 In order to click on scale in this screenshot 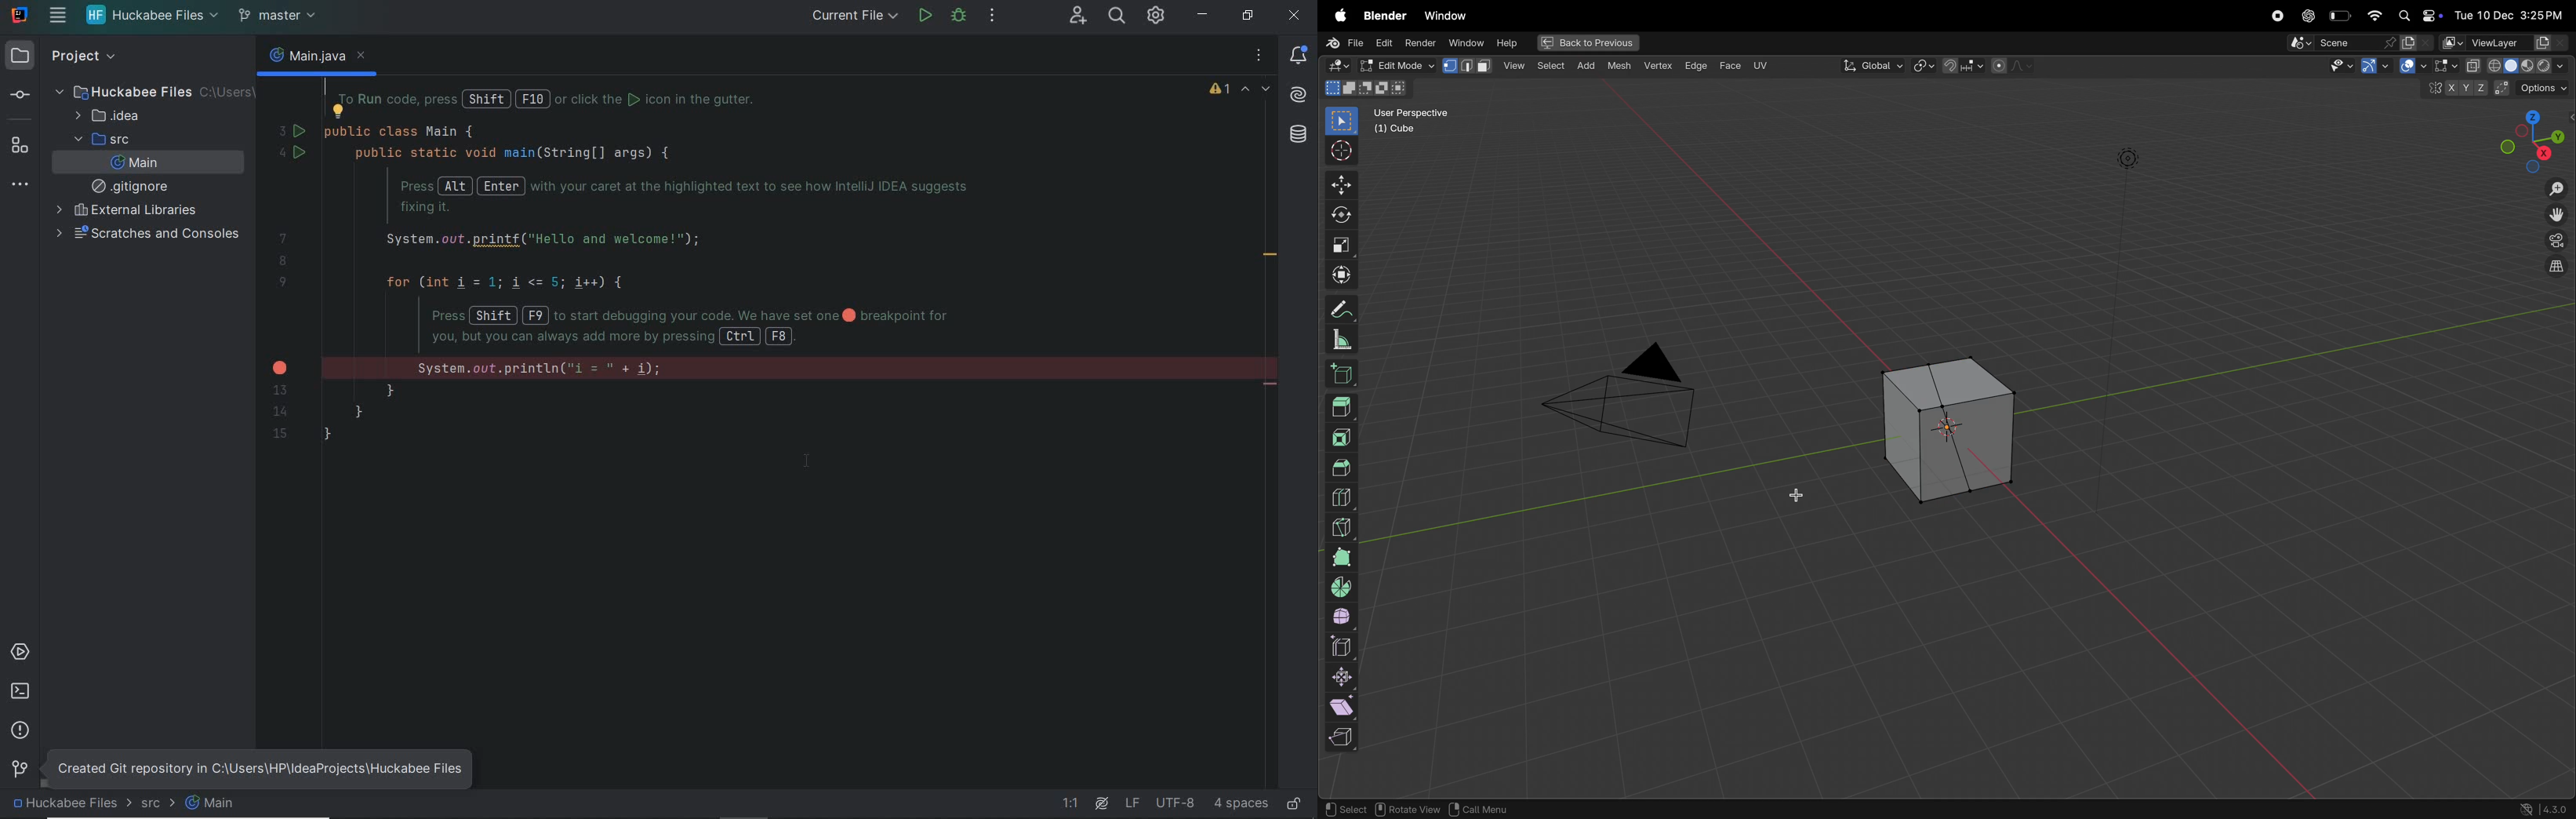, I will do `click(1338, 246)`.